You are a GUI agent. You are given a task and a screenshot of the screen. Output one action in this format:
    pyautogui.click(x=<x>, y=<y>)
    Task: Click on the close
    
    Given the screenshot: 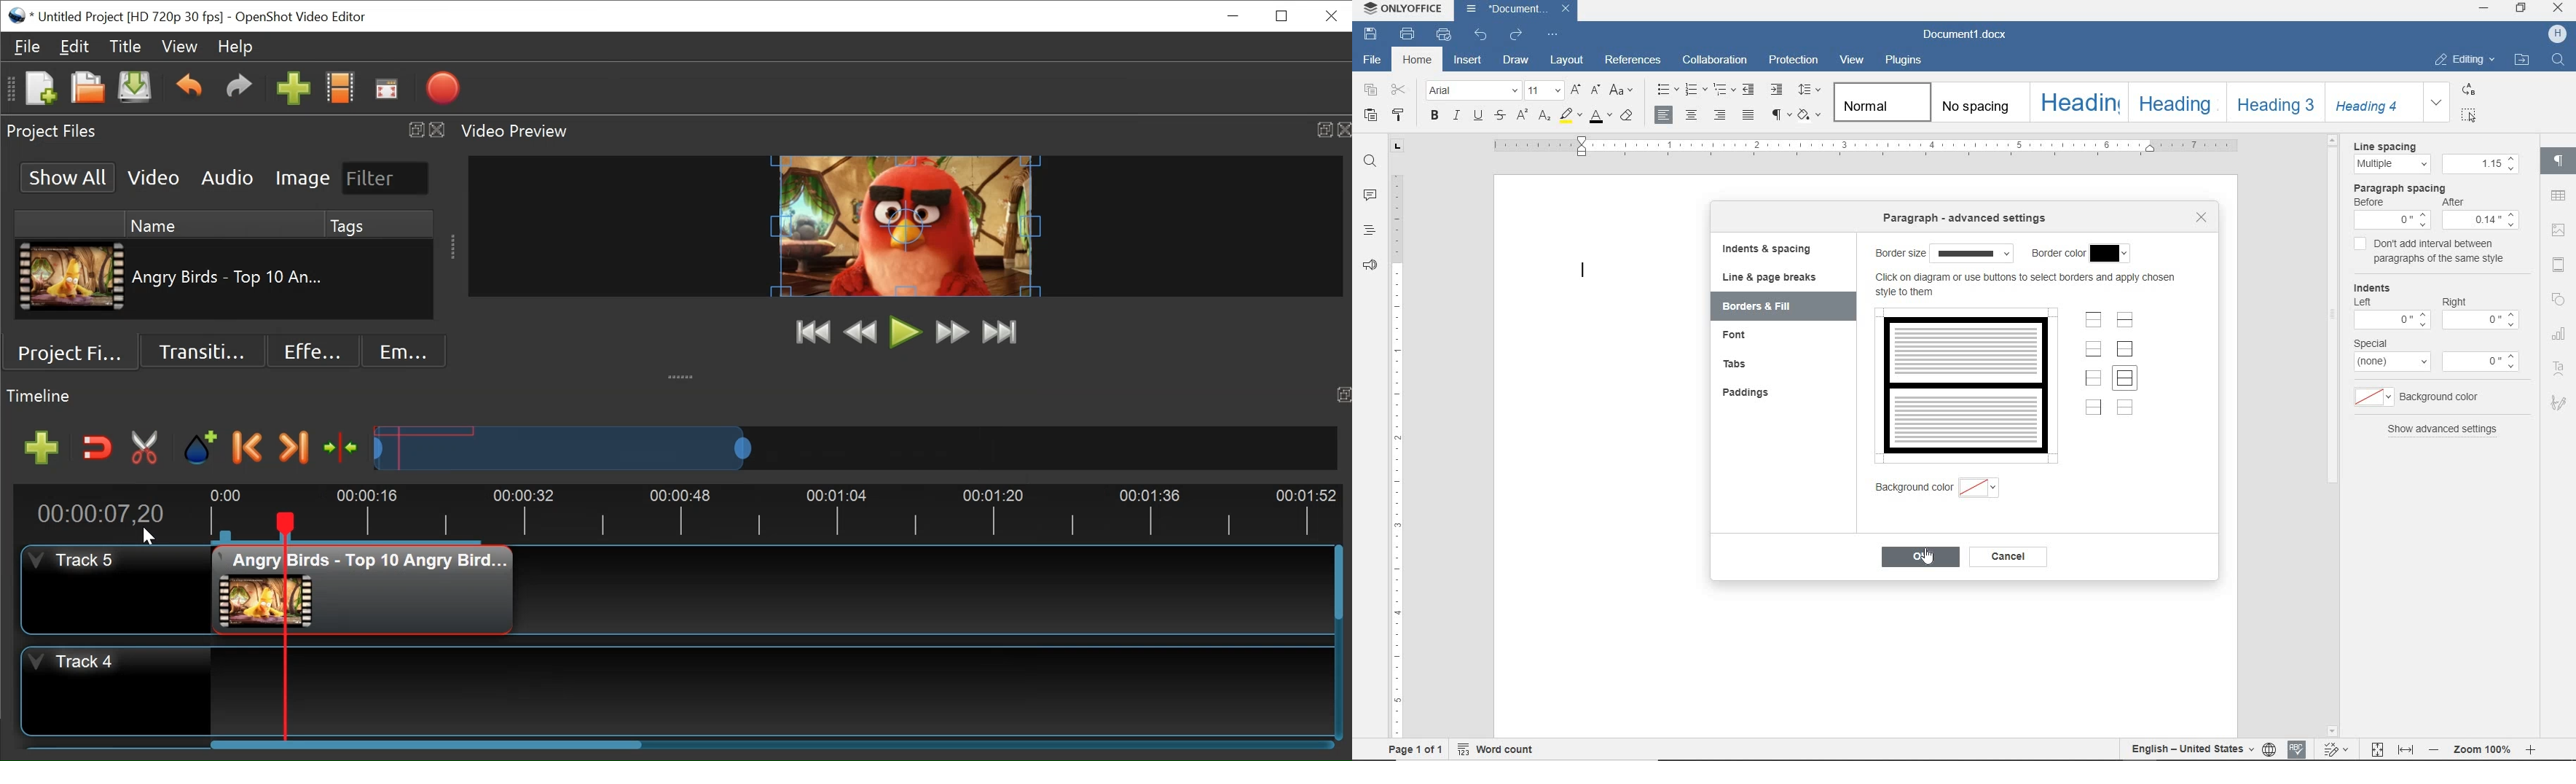 What is the action you would take?
    pyautogui.click(x=2201, y=216)
    